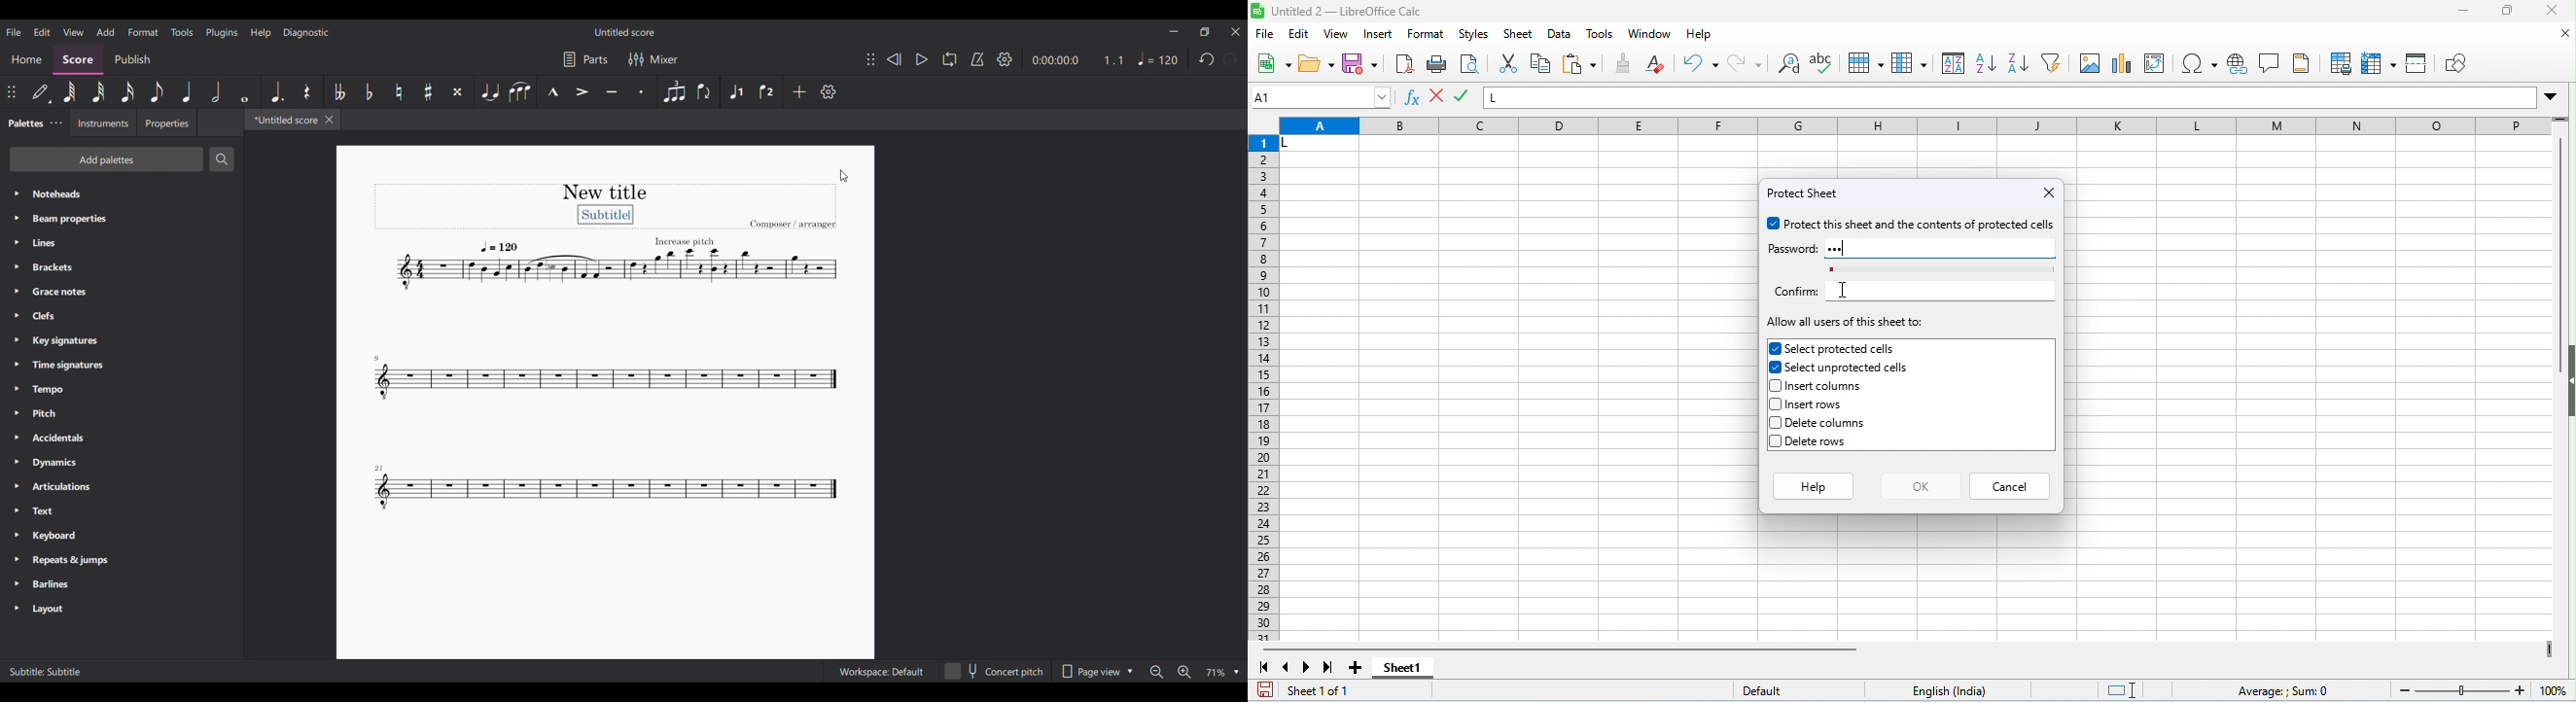  Describe the element at coordinates (2301, 63) in the screenshot. I see `header and footer` at that location.